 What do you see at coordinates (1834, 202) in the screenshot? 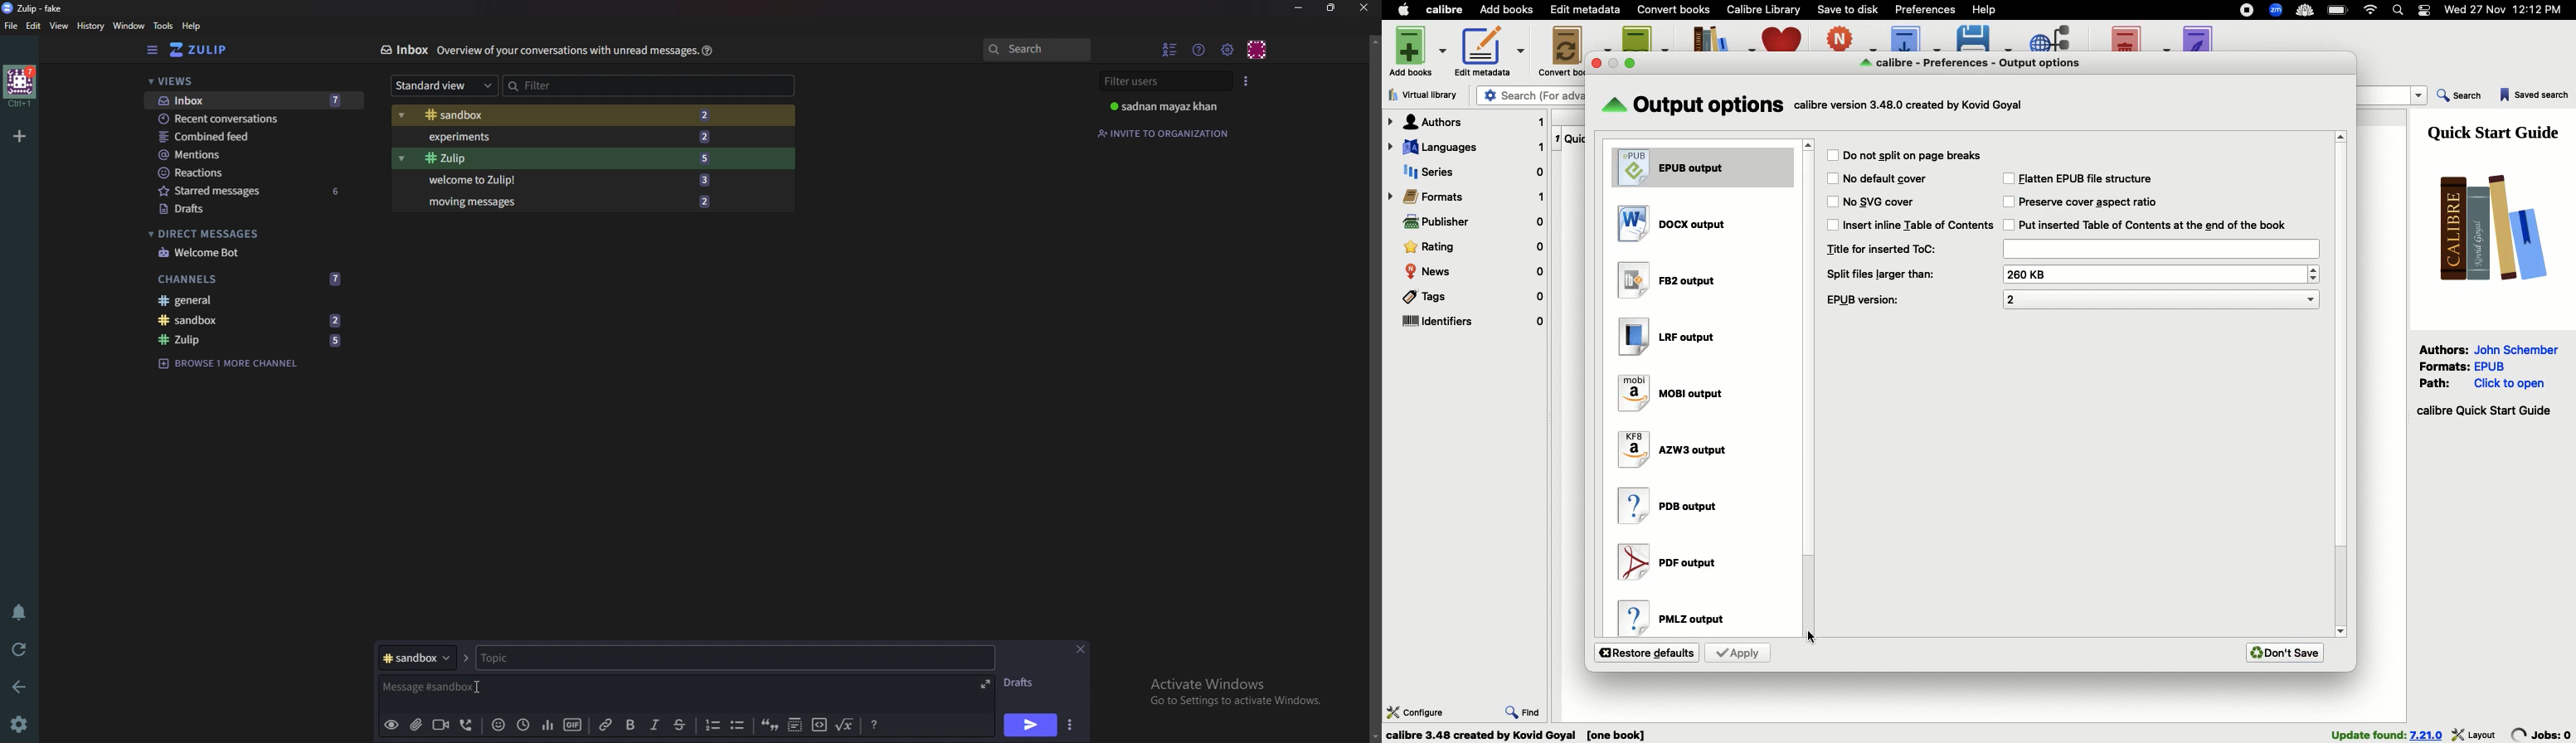
I see `Checkbox` at bounding box center [1834, 202].